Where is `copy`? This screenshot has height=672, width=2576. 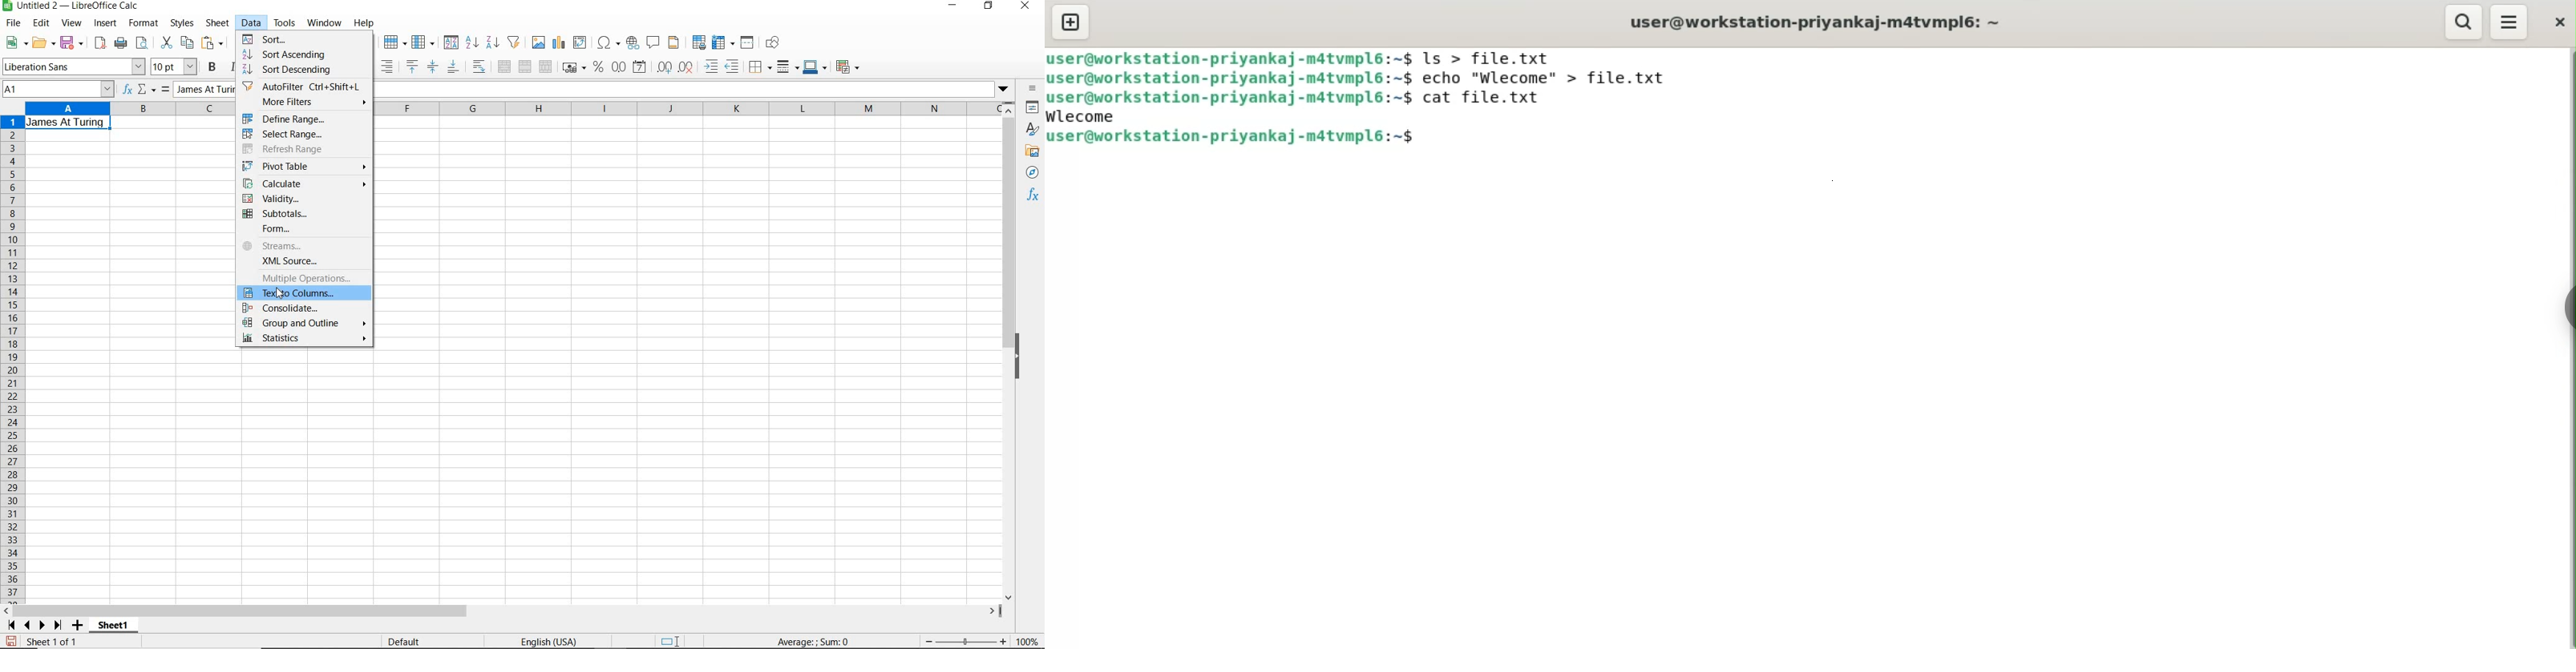 copy is located at coordinates (187, 43).